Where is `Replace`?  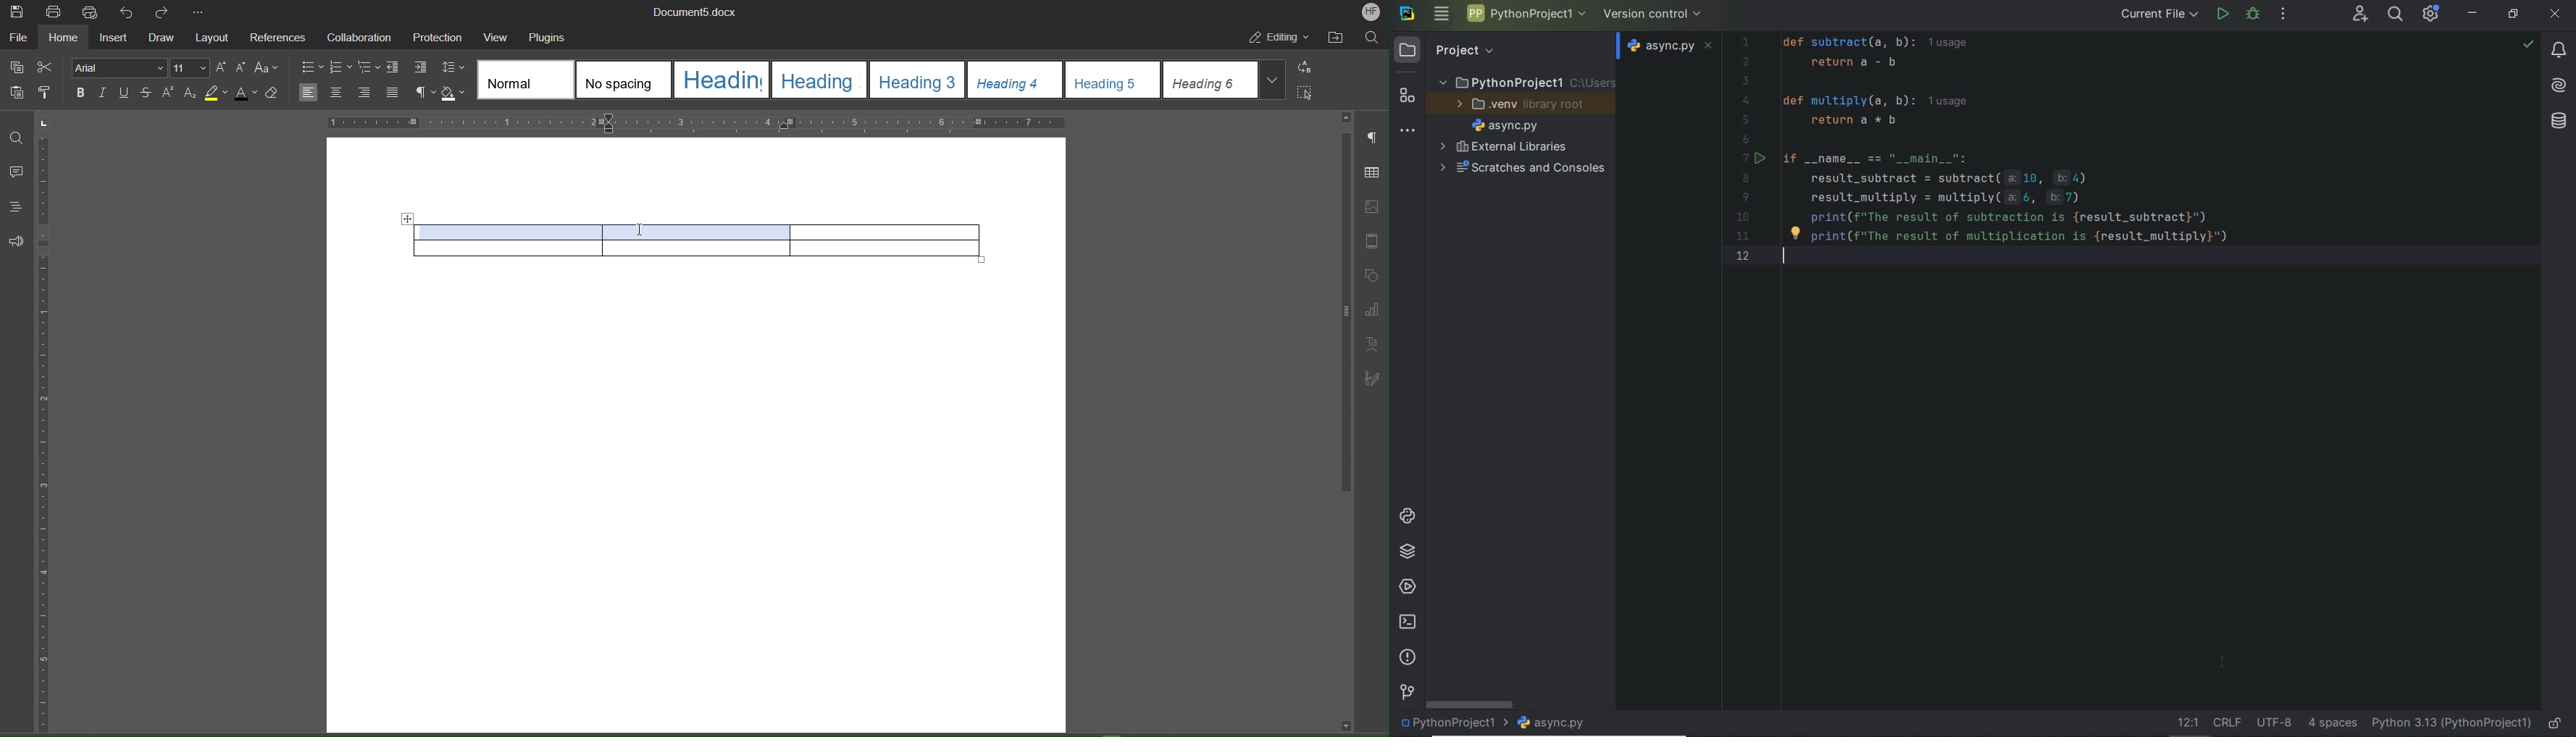 Replace is located at coordinates (1309, 67).